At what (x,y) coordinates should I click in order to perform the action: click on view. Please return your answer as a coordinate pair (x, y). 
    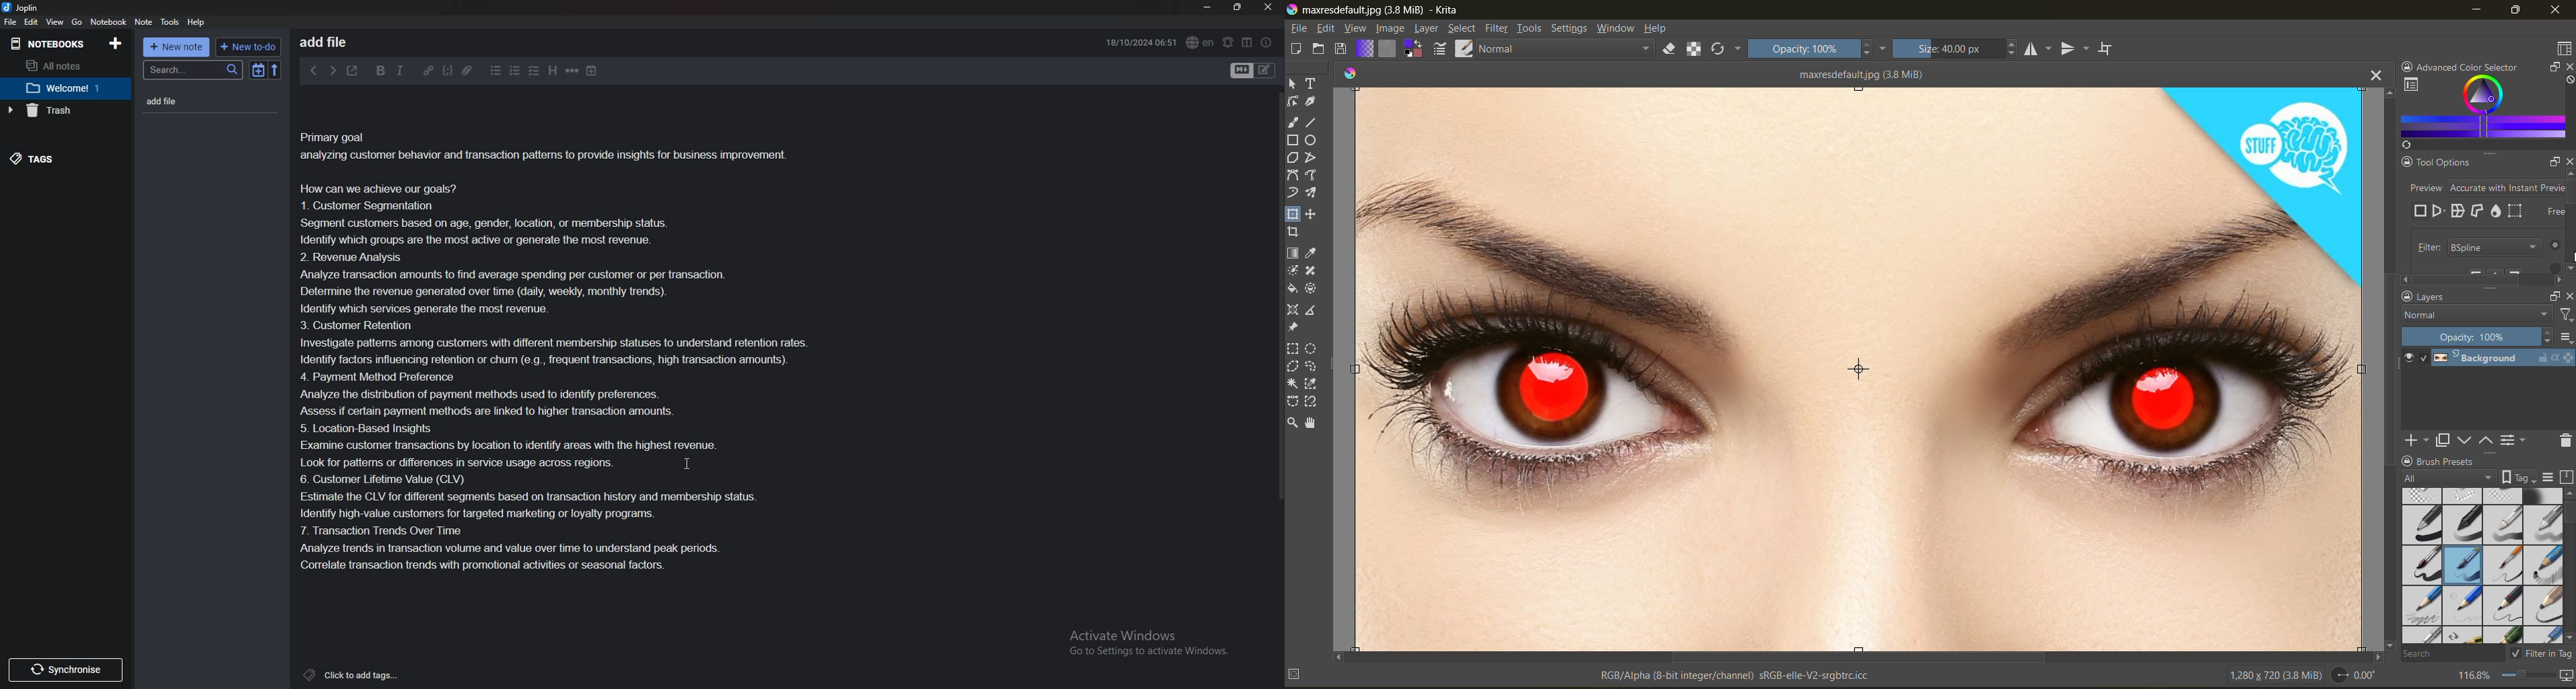
    Looking at the image, I should click on (56, 22).